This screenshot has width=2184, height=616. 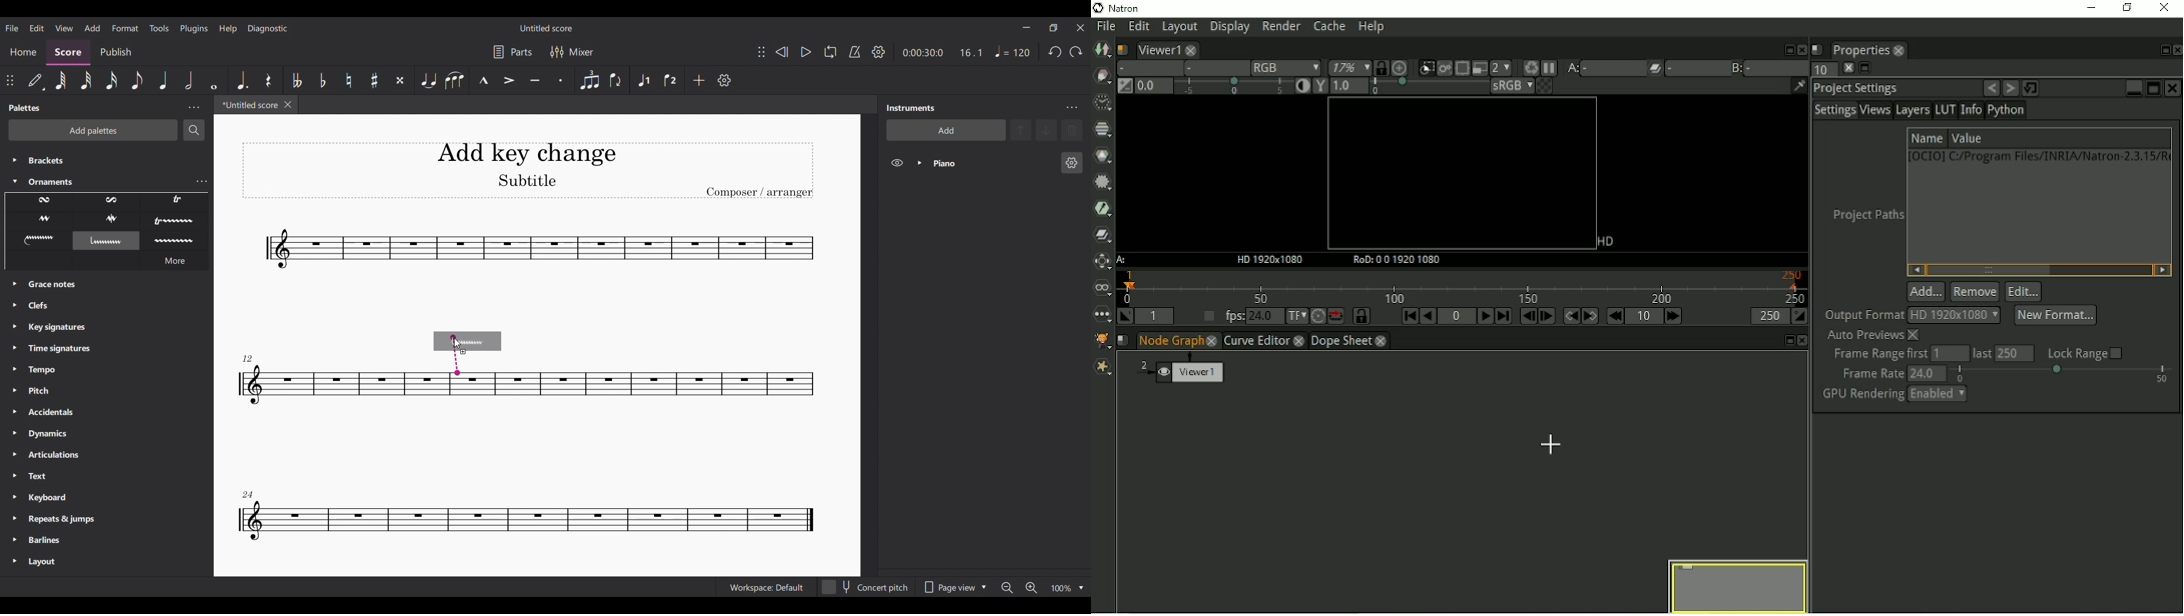 What do you see at coordinates (116, 53) in the screenshot?
I see `Publish section` at bounding box center [116, 53].